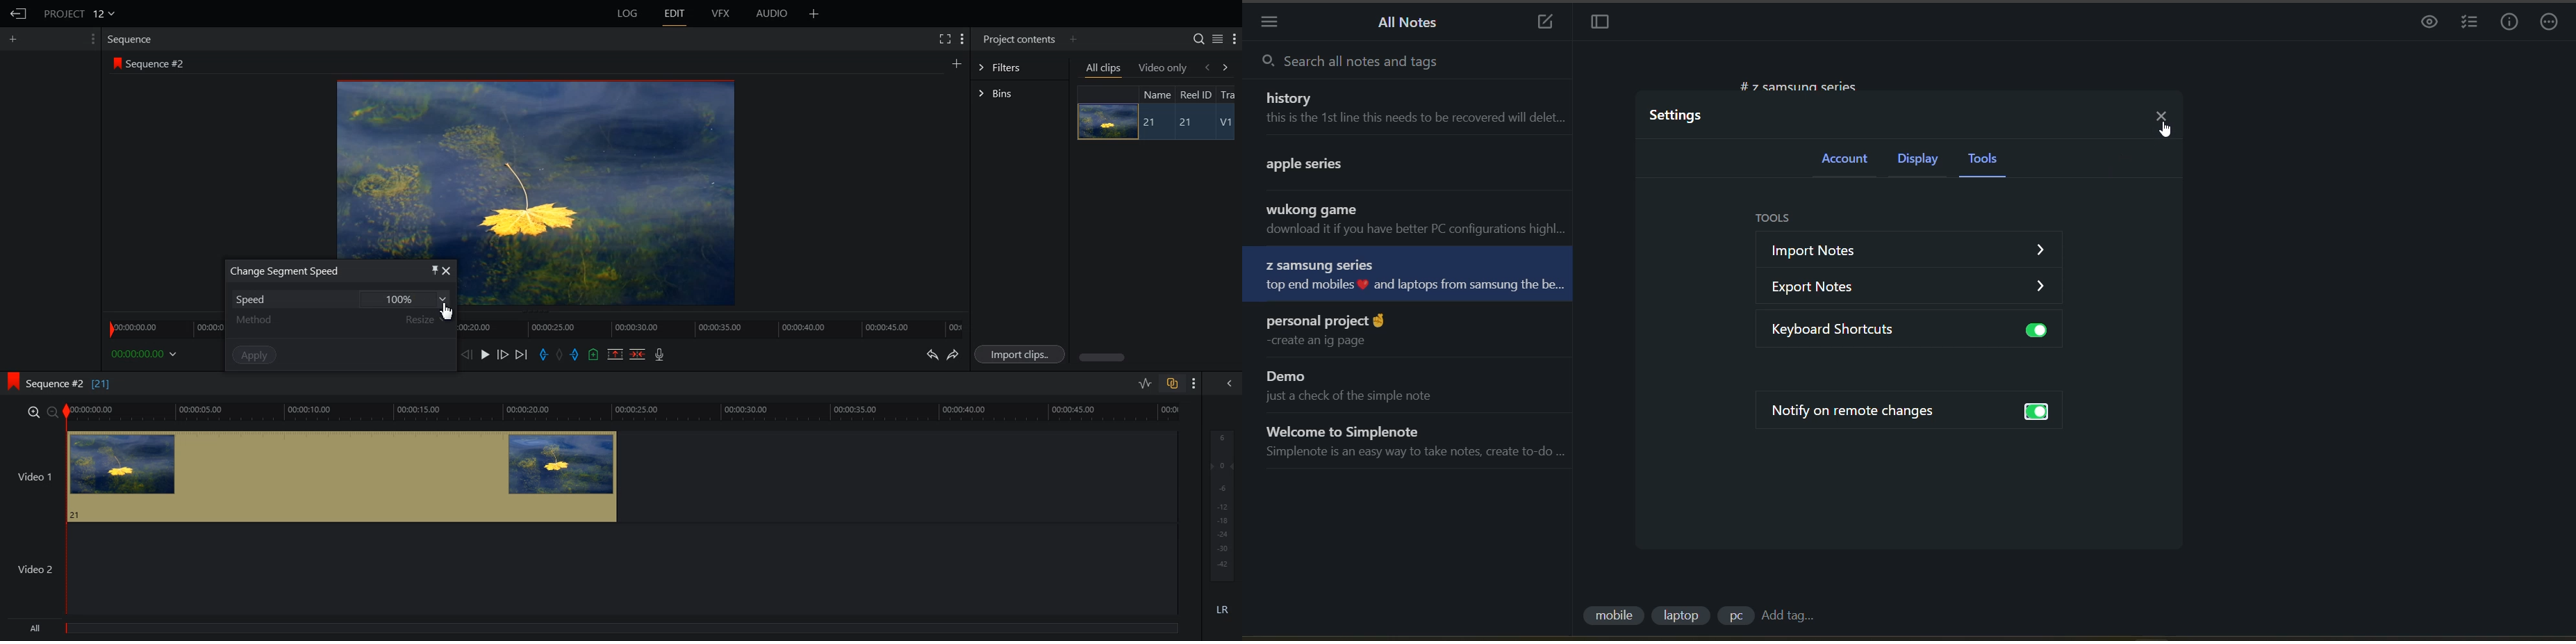 The width and height of the screenshot is (2576, 644). What do you see at coordinates (1983, 158) in the screenshot?
I see `tools` at bounding box center [1983, 158].